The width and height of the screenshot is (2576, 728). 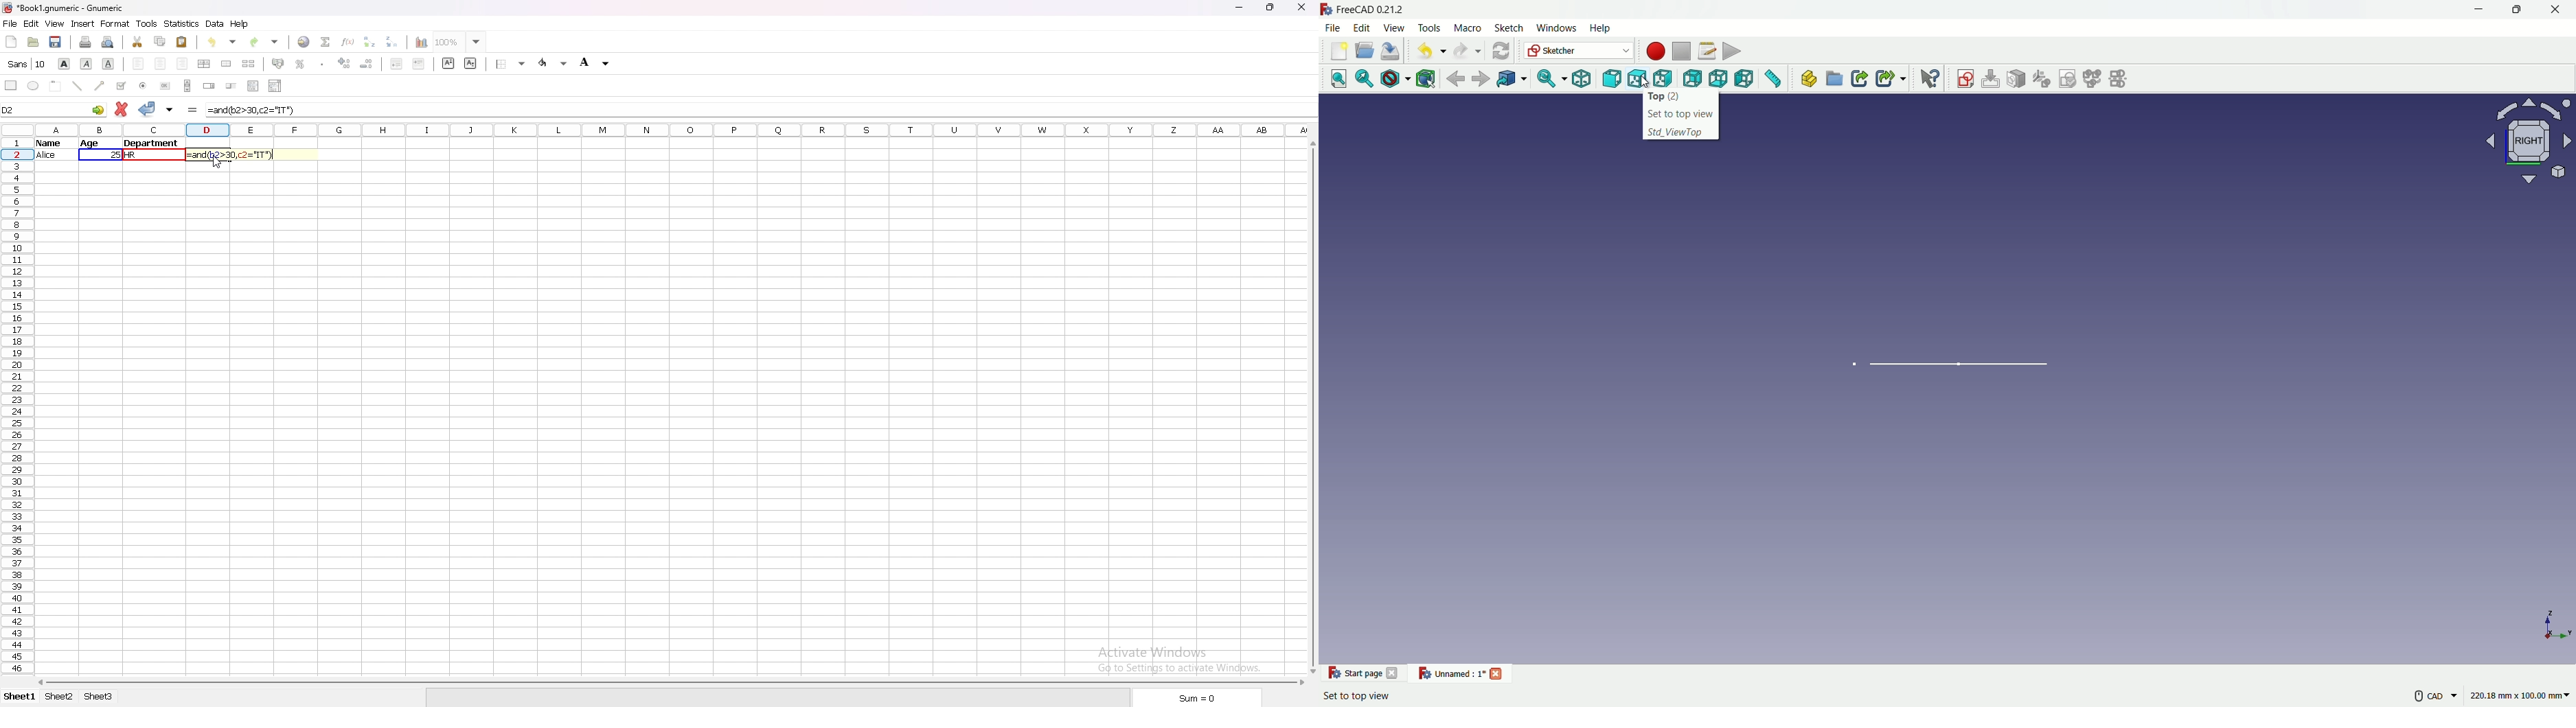 I want to click on merge sketches, so click(x=2094, y=79).